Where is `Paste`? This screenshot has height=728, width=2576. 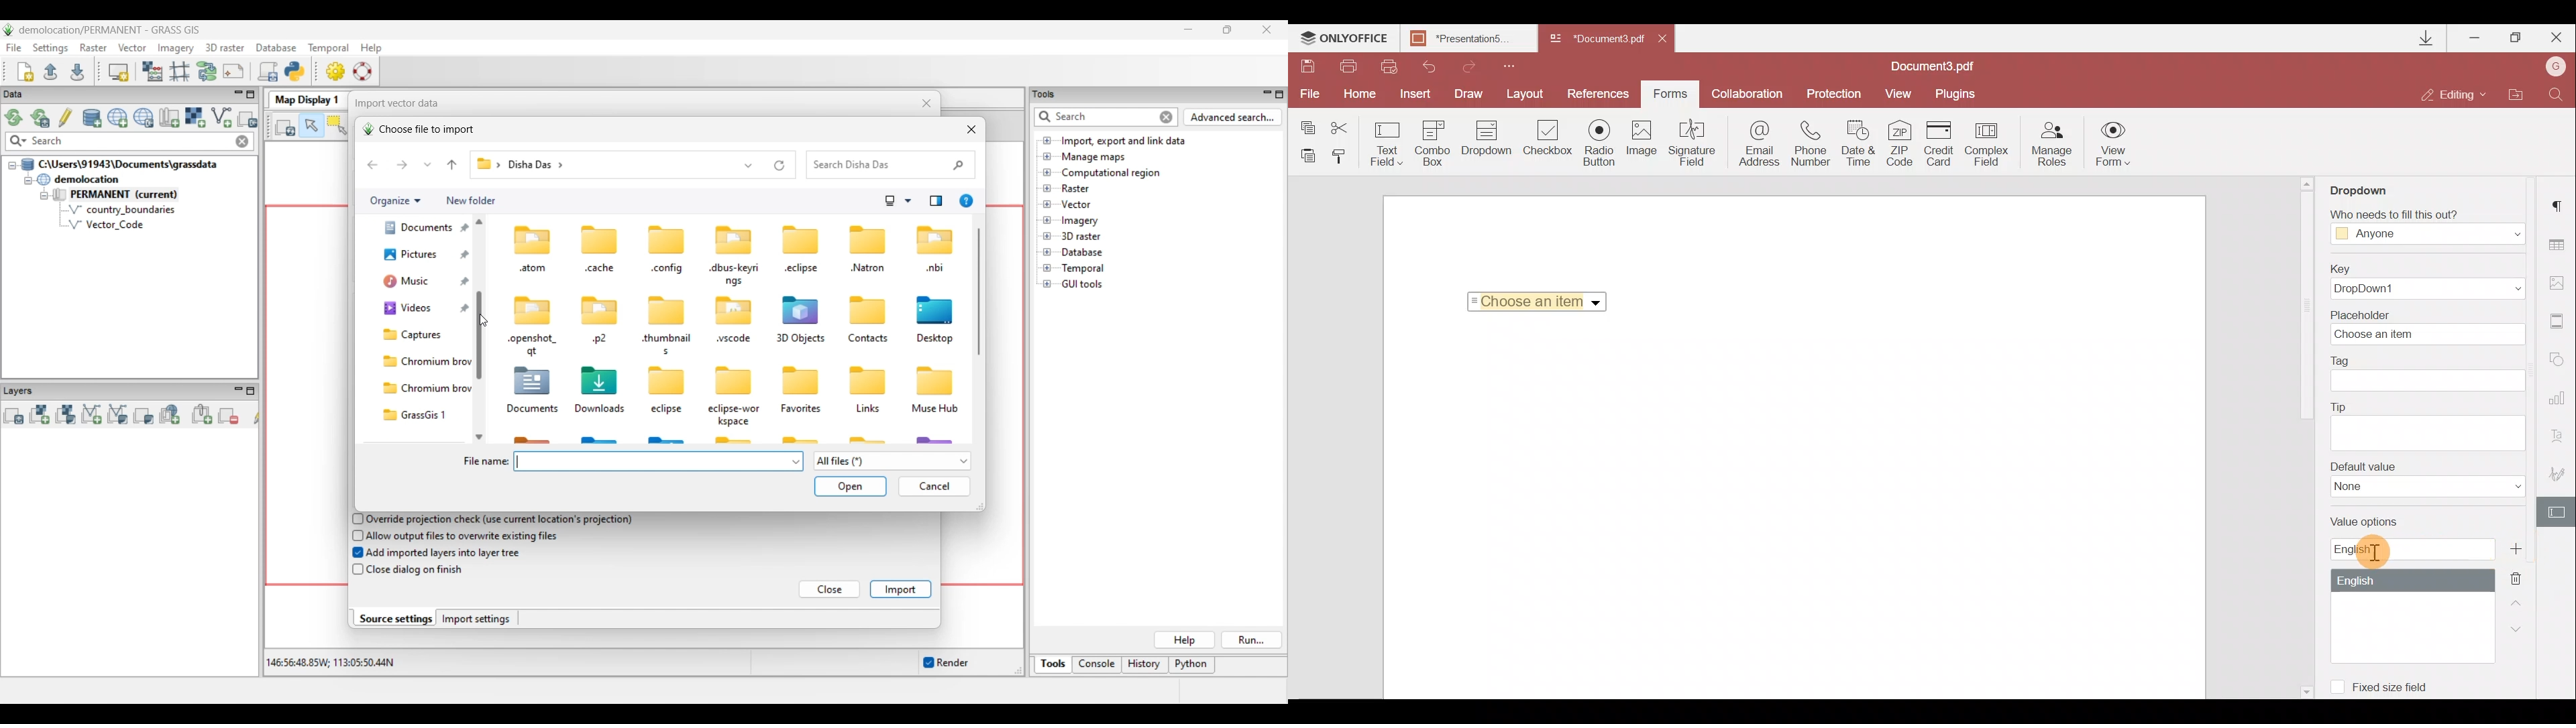
Paste is located at coordinates (1308, 155).